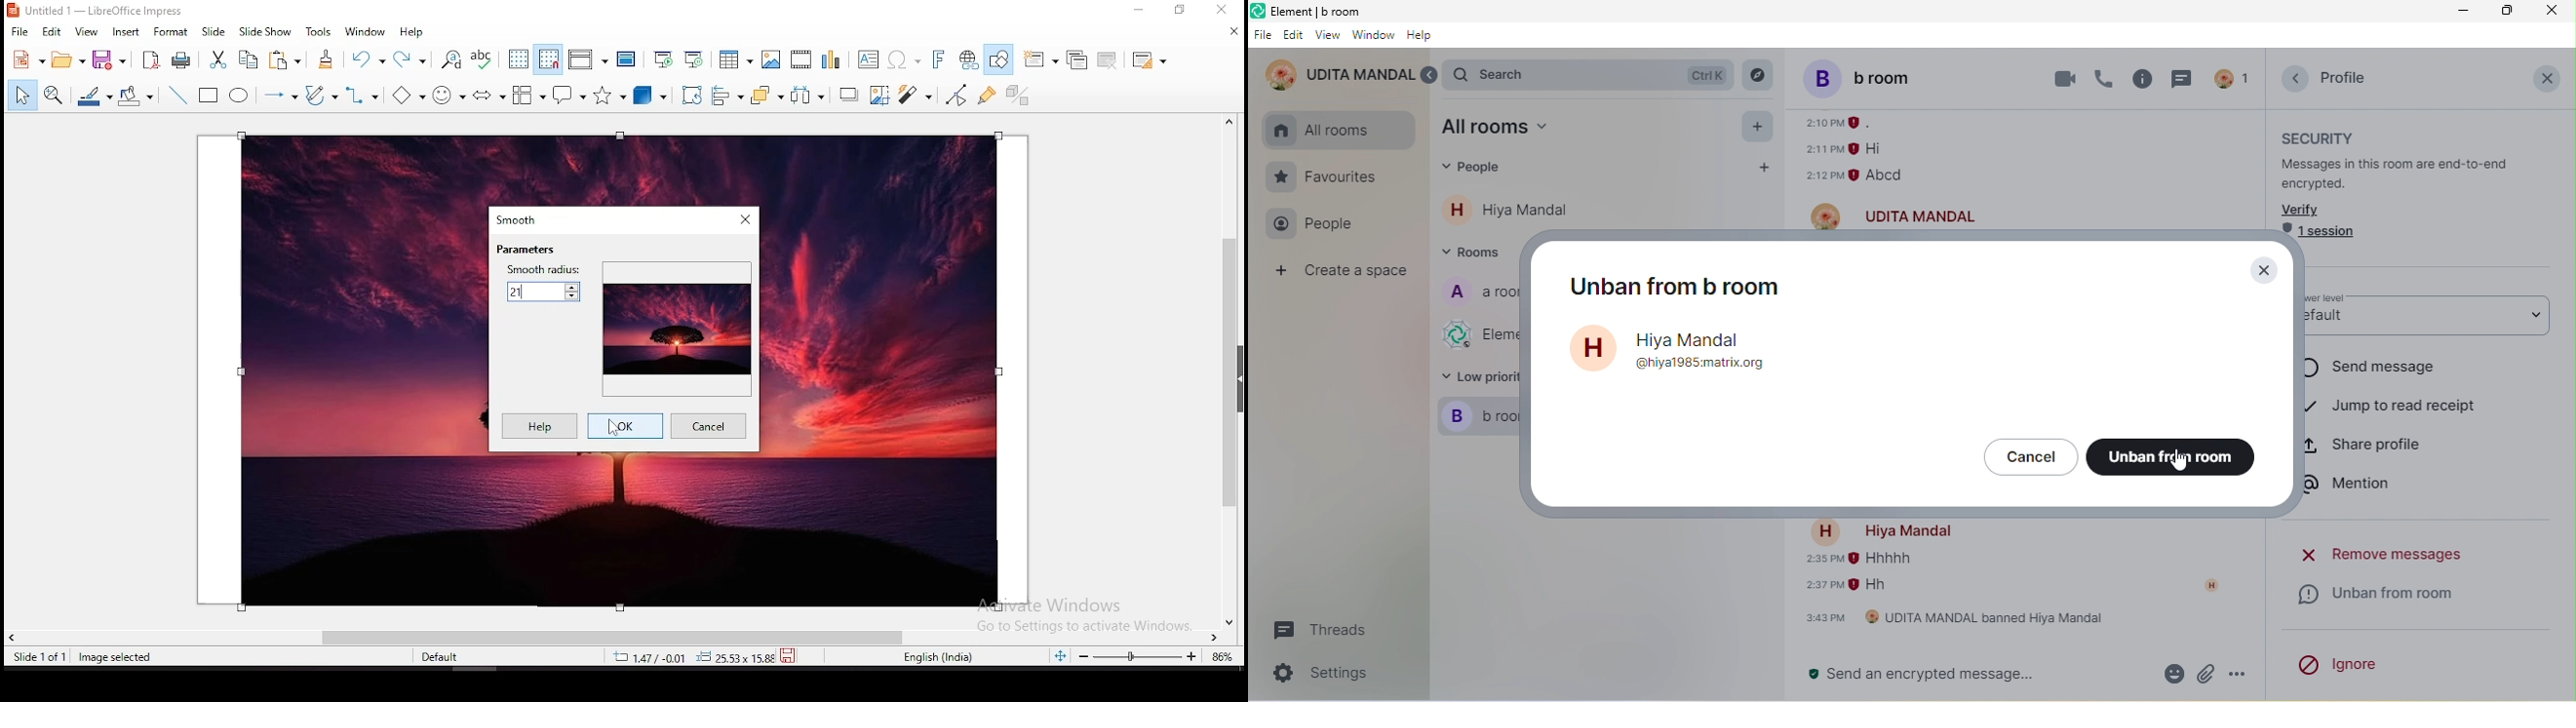 This screenshot has width=2576, height=728. What do you see at coordinates (2551, 11) in the screenshot?
I see `close` at bounding box center [2551, 11].